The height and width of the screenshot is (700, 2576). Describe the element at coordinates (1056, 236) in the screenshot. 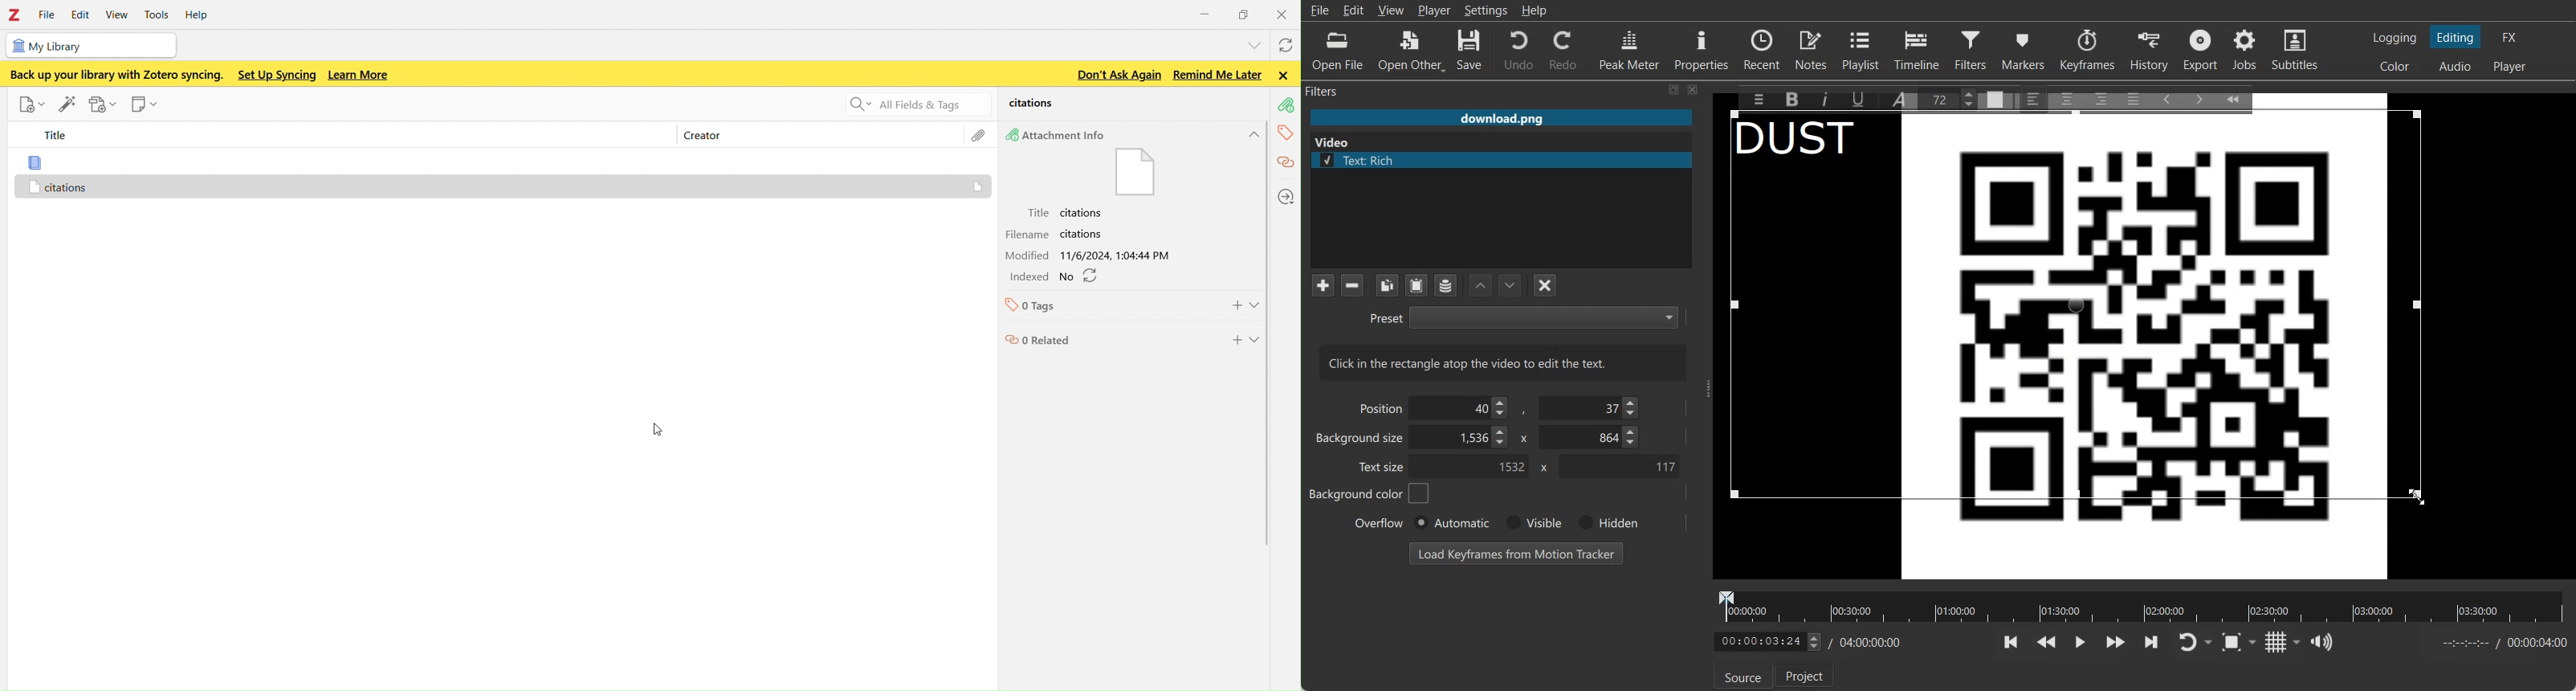

I see `Filename` at that location.